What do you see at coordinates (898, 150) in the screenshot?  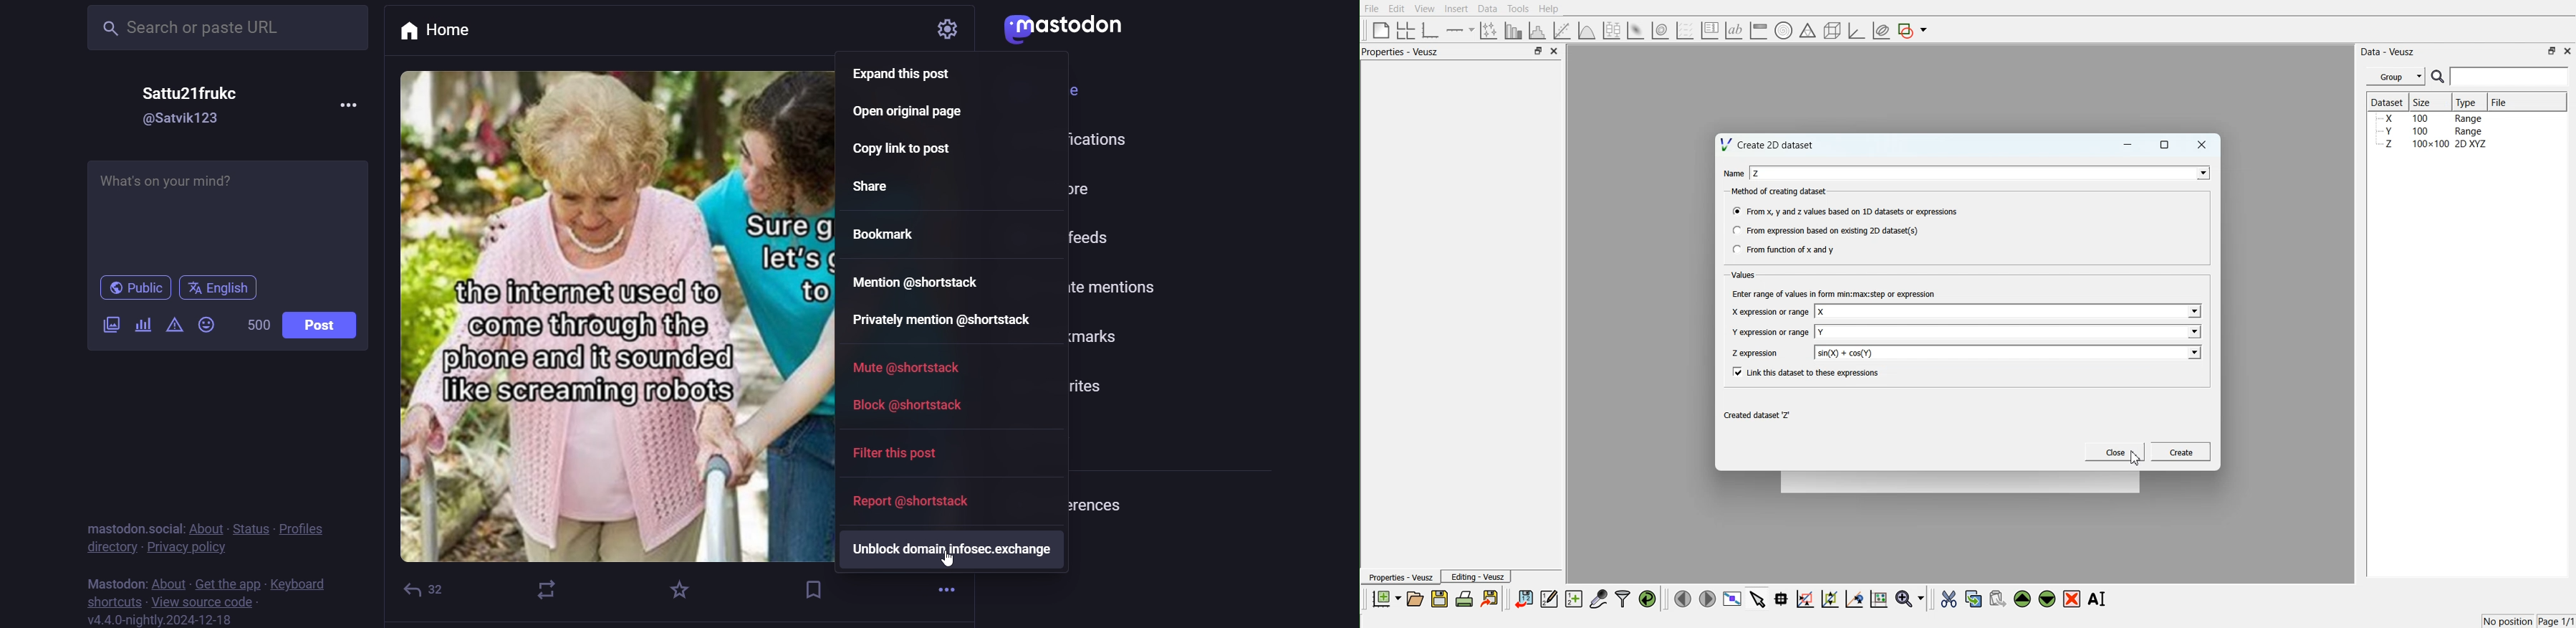 I see `copy link to post` at bounding box center [898, 150].